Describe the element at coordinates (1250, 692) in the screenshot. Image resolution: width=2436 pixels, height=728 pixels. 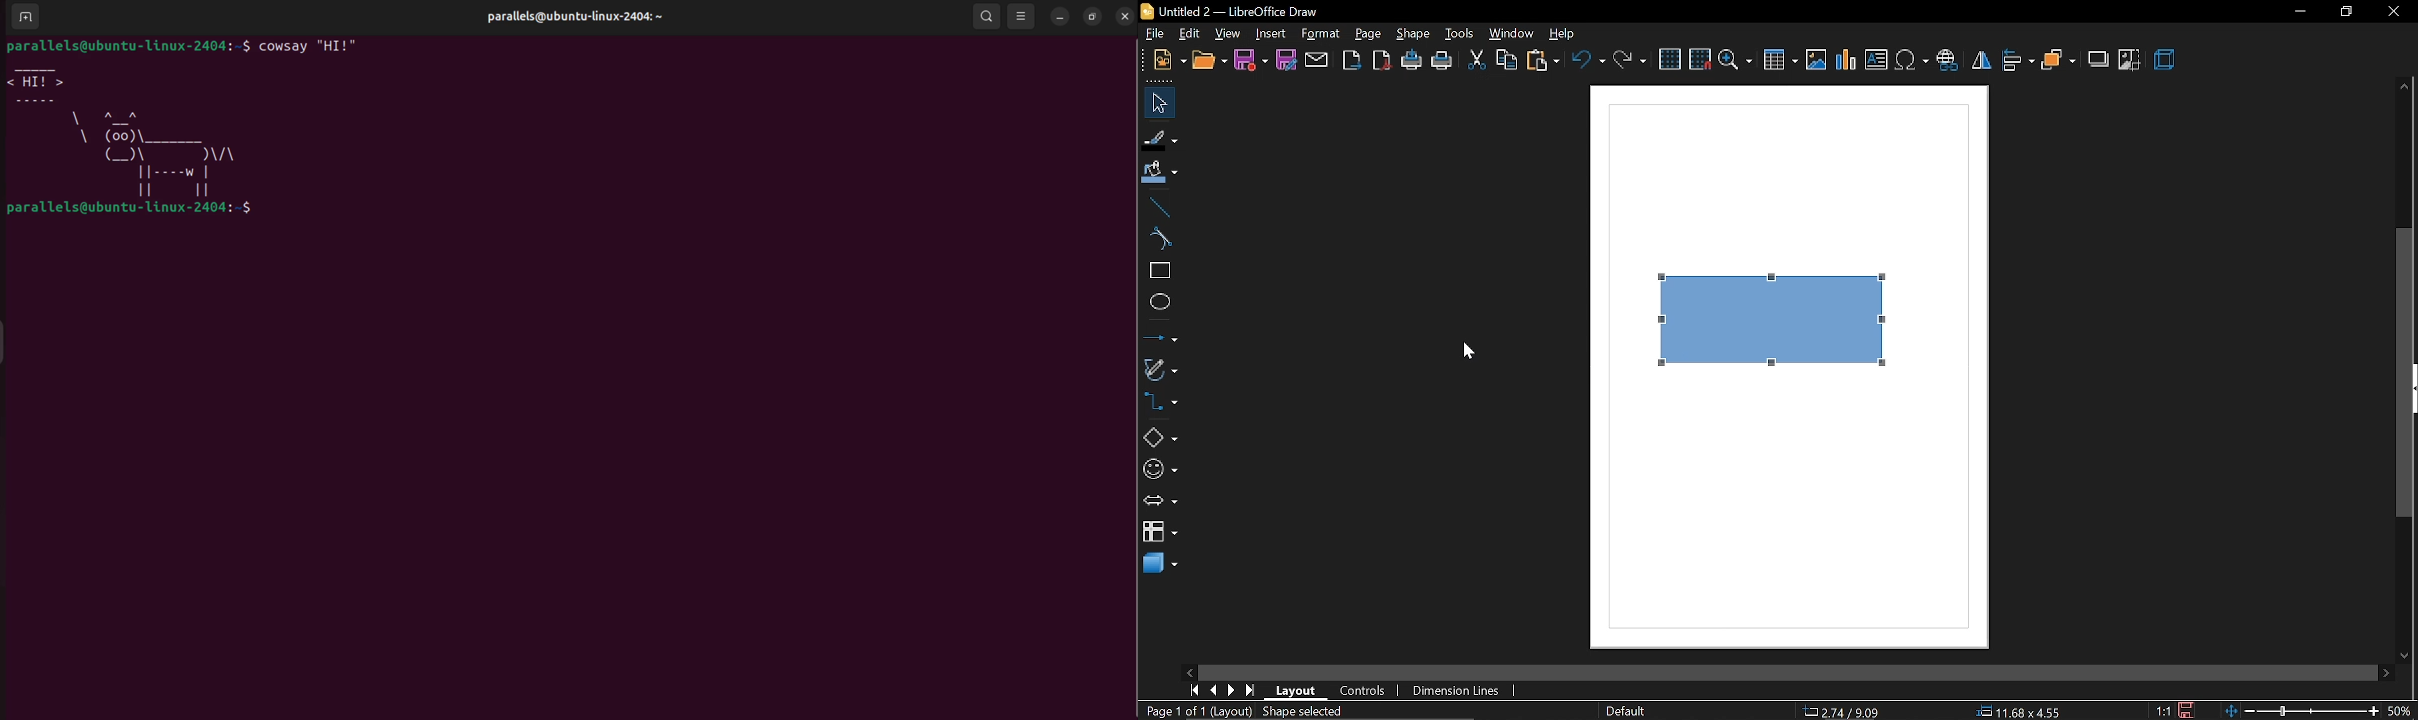
I see `go to last page` at that location.